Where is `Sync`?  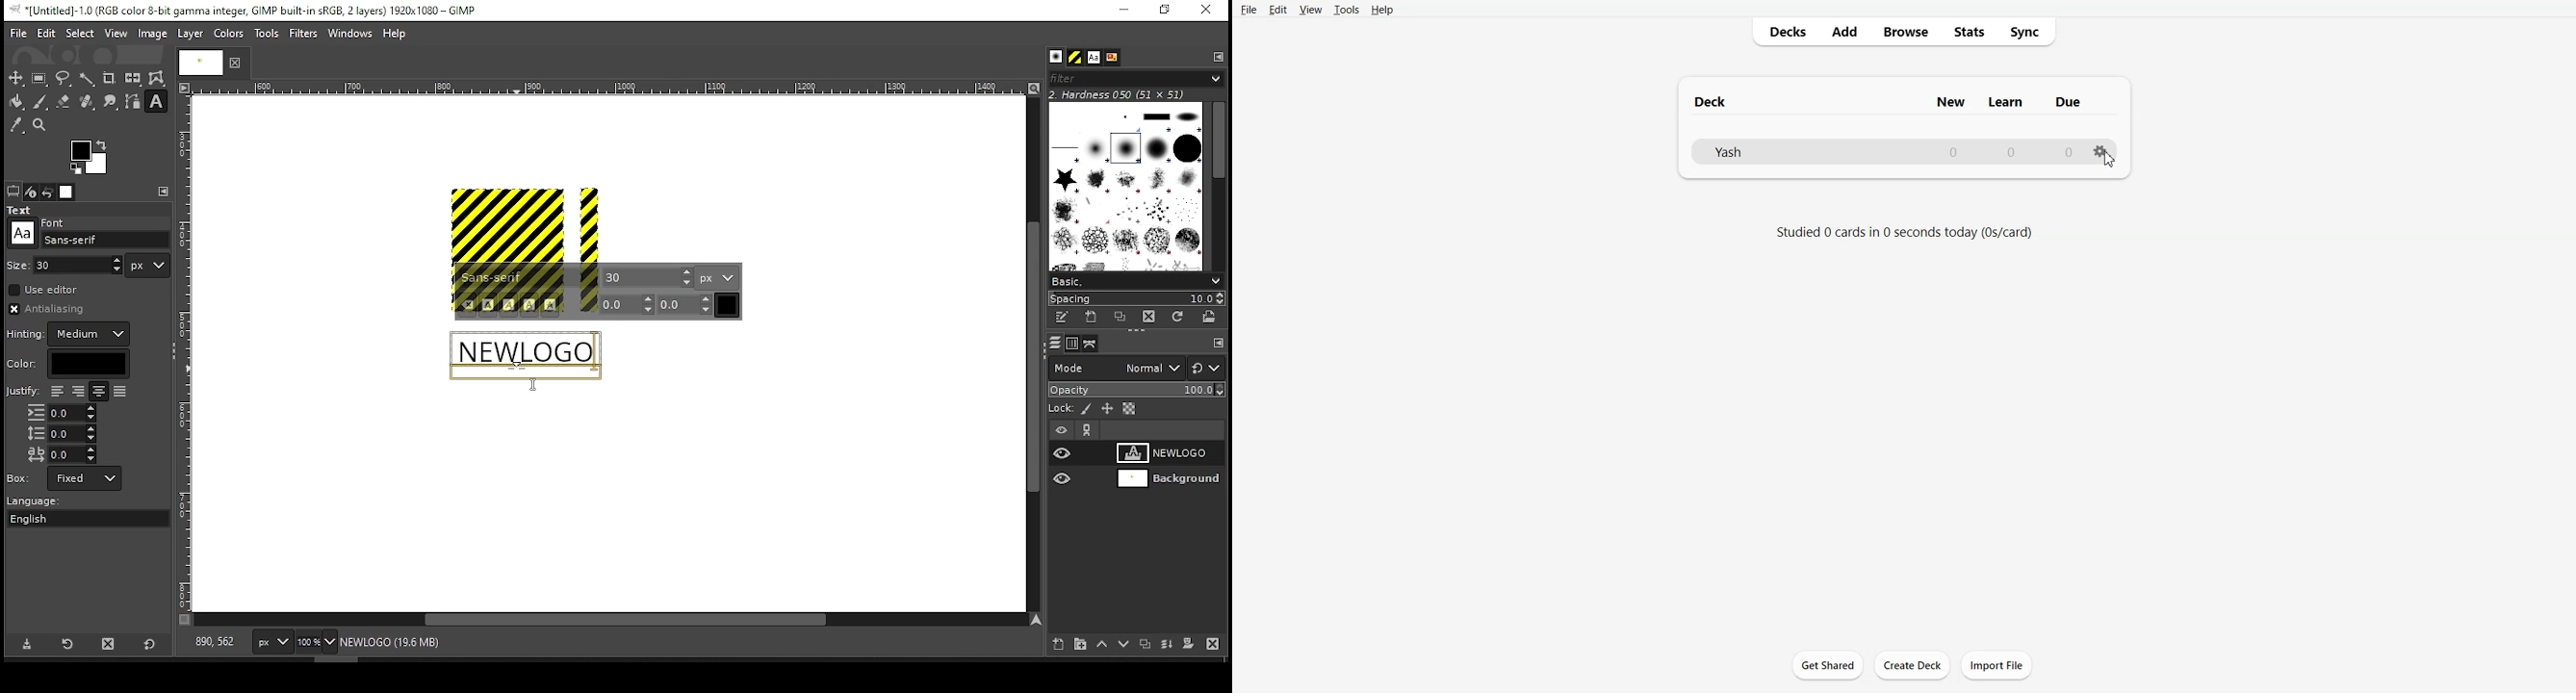 Sync is located at coordinates (2026, 31).